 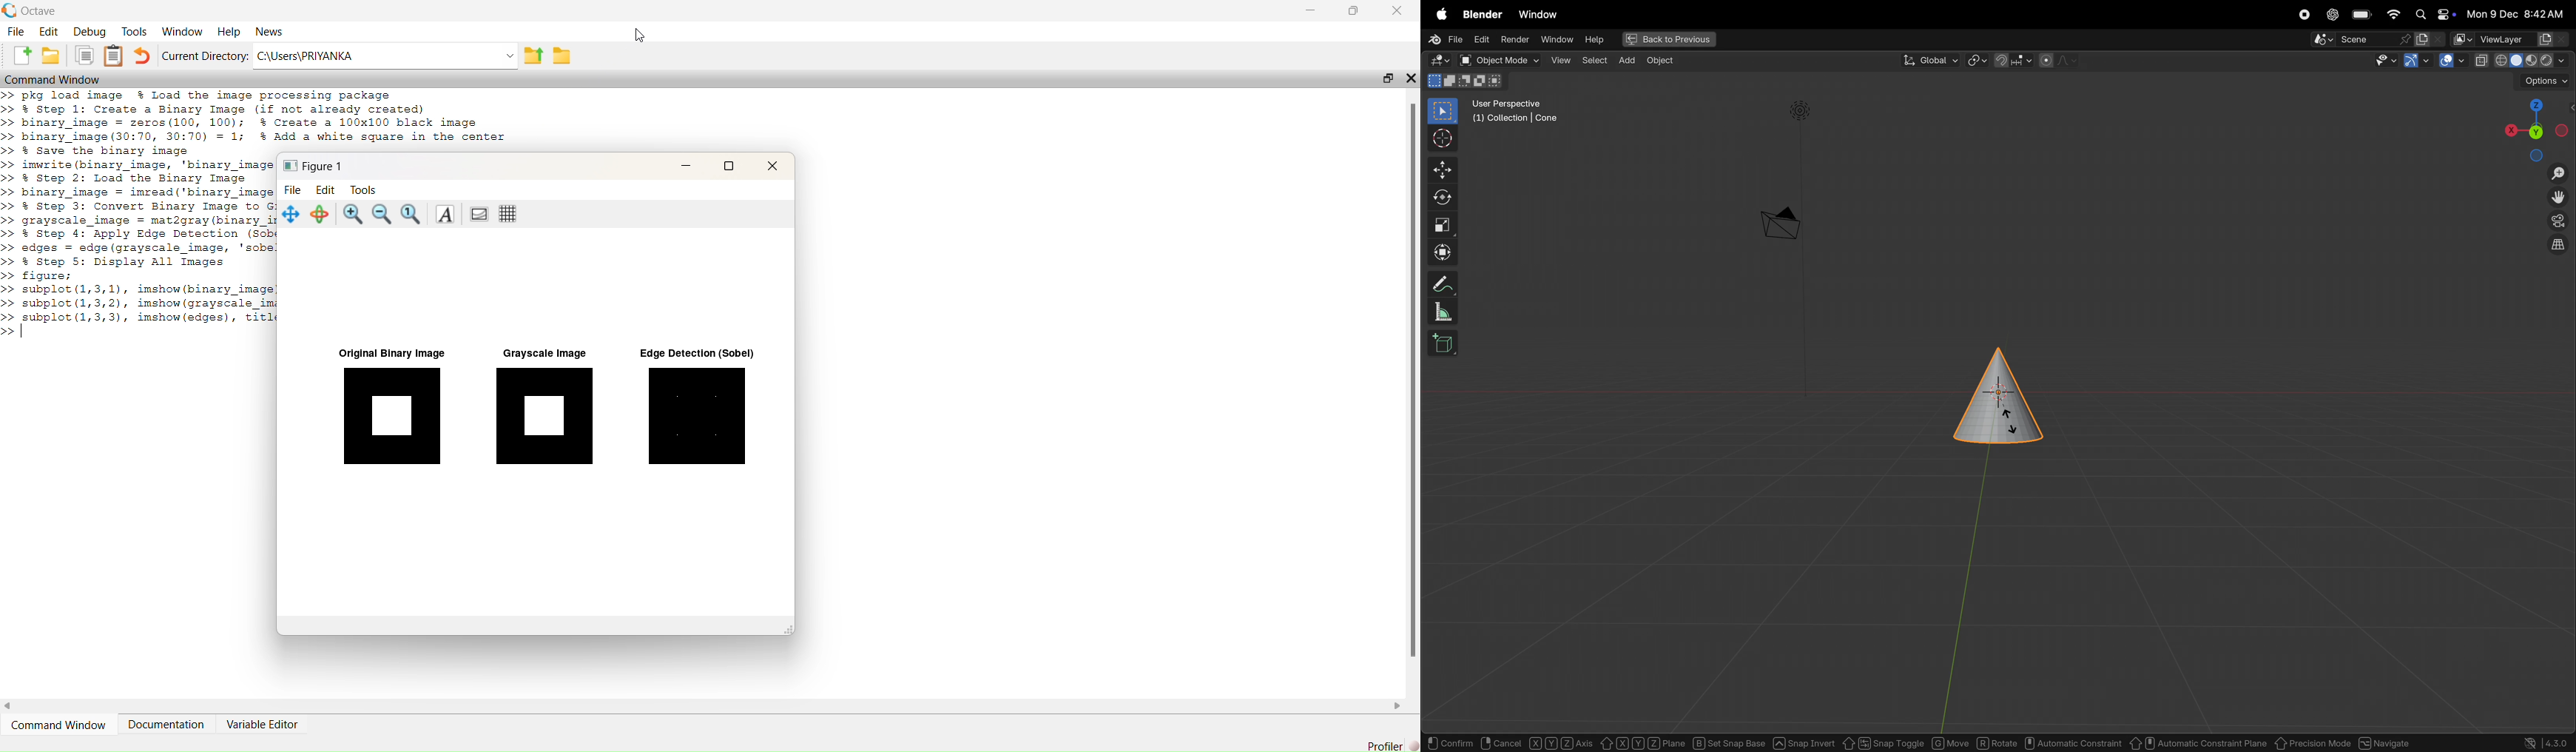 I want to click on Documentation, so click(x=167, y=723).